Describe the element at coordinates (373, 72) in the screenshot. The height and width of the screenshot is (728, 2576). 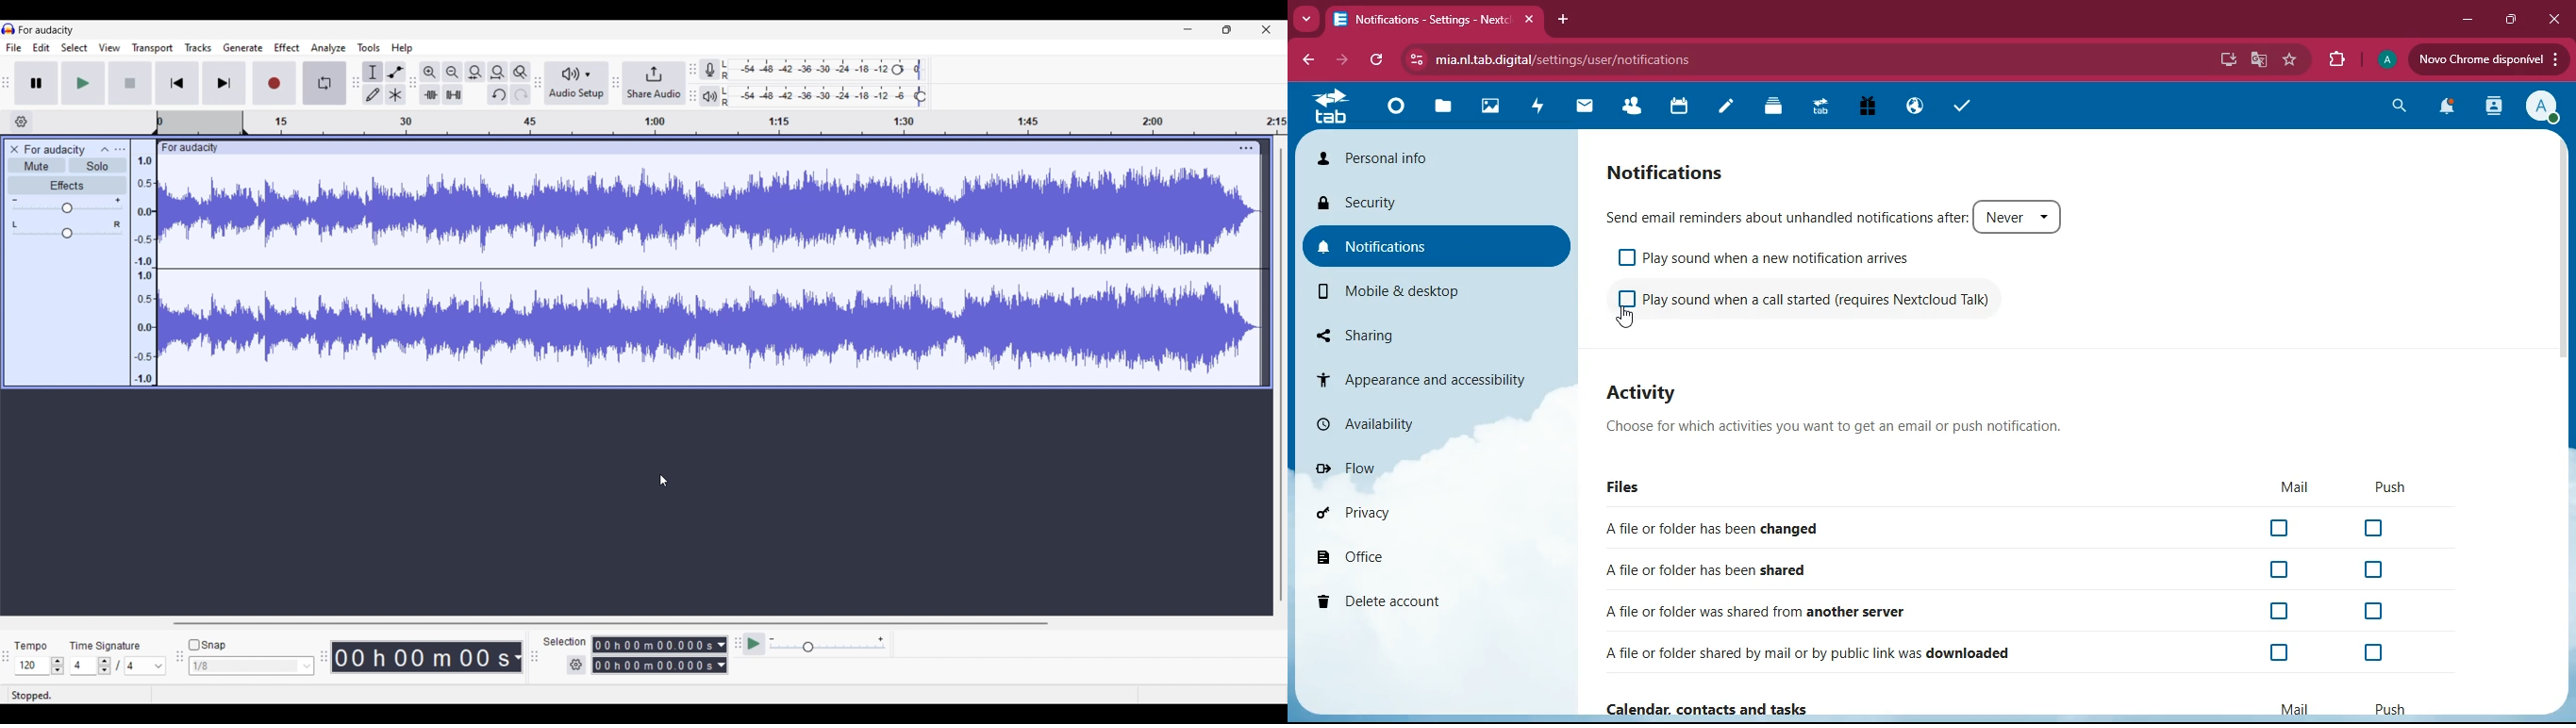
I see `Selection tool` at that location.